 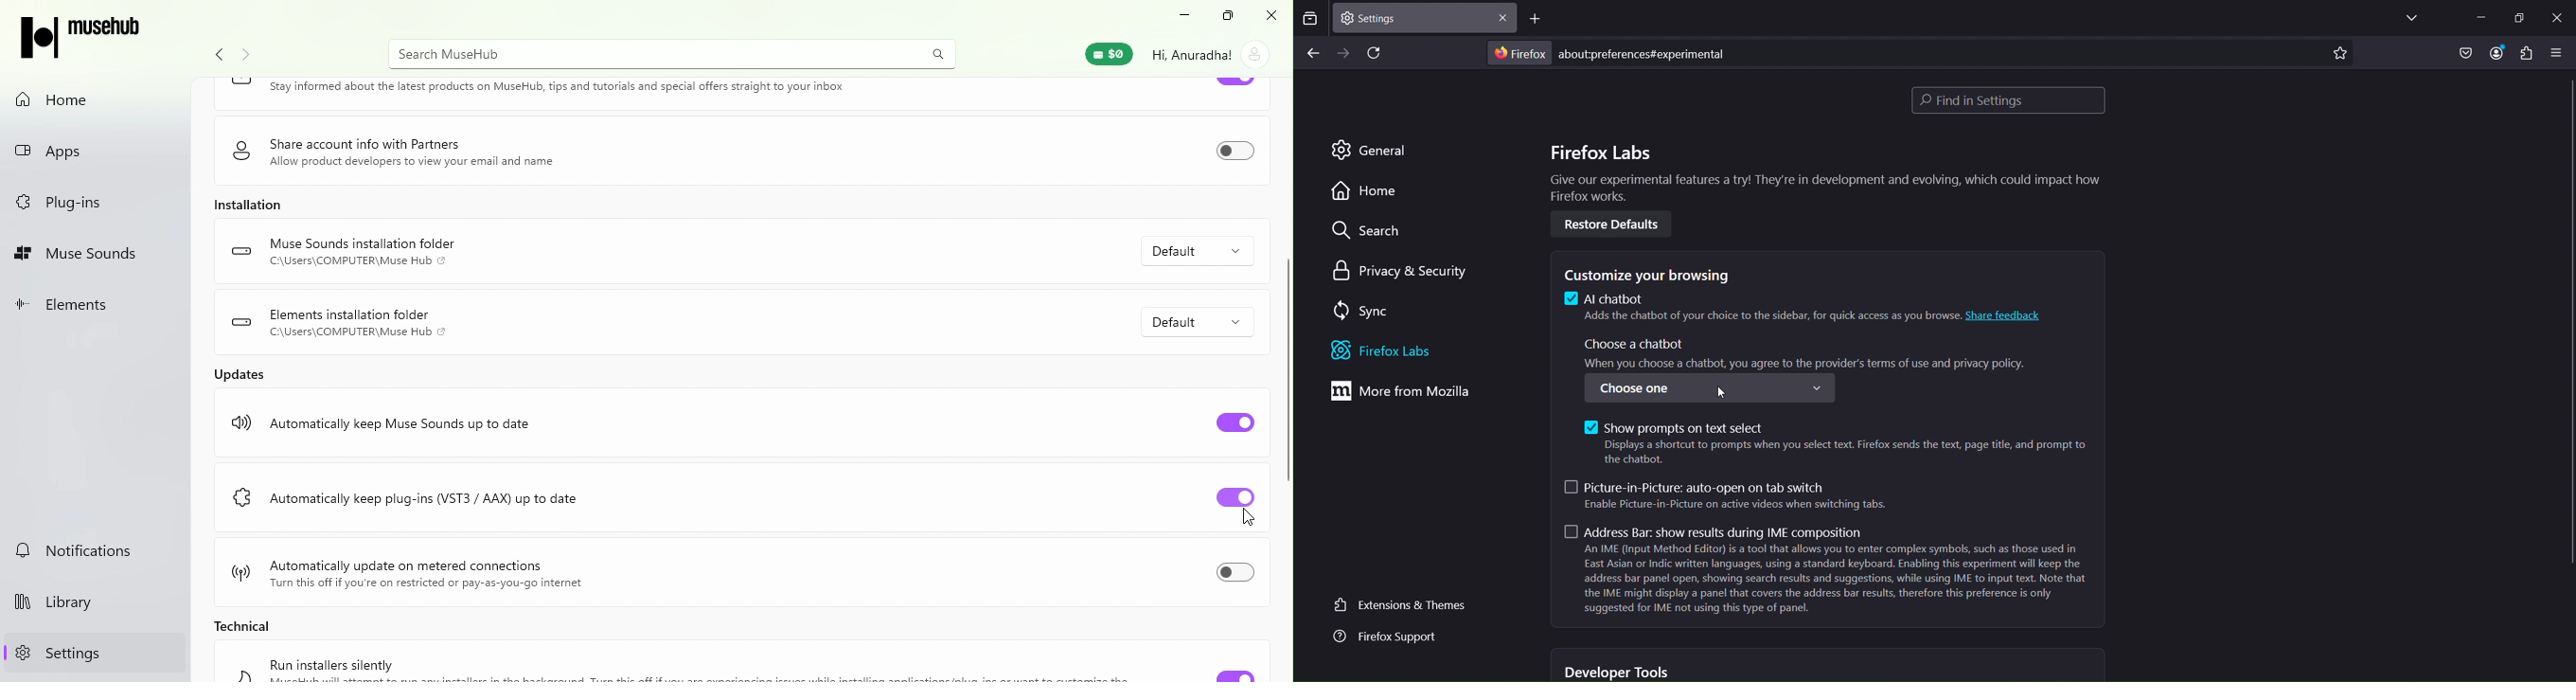 What do you see at coordinates (1405, 394) in the screenshot?
I see `move from mozilla` at bounding box center [1405, 394].